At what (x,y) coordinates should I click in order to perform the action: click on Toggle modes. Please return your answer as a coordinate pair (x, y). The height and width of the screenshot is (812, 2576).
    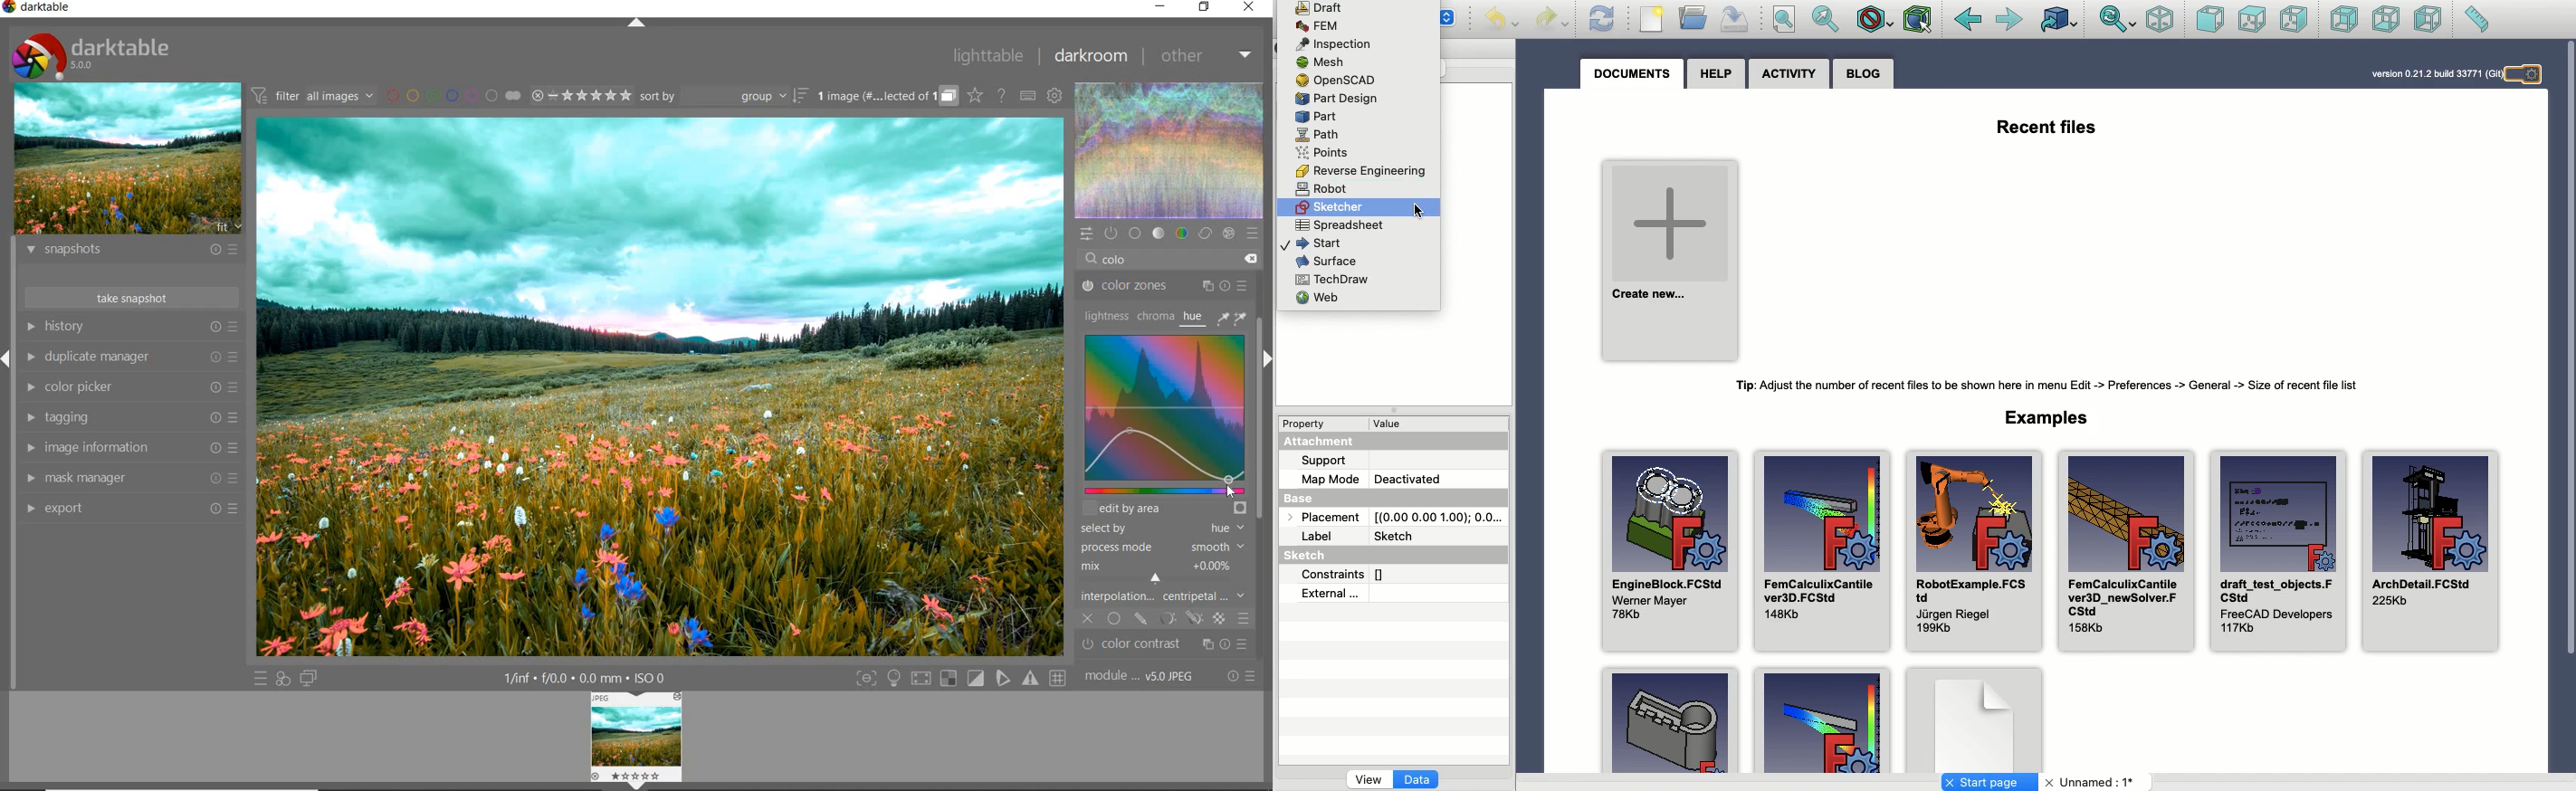
    Looking at the image, I should click on (961, 679).